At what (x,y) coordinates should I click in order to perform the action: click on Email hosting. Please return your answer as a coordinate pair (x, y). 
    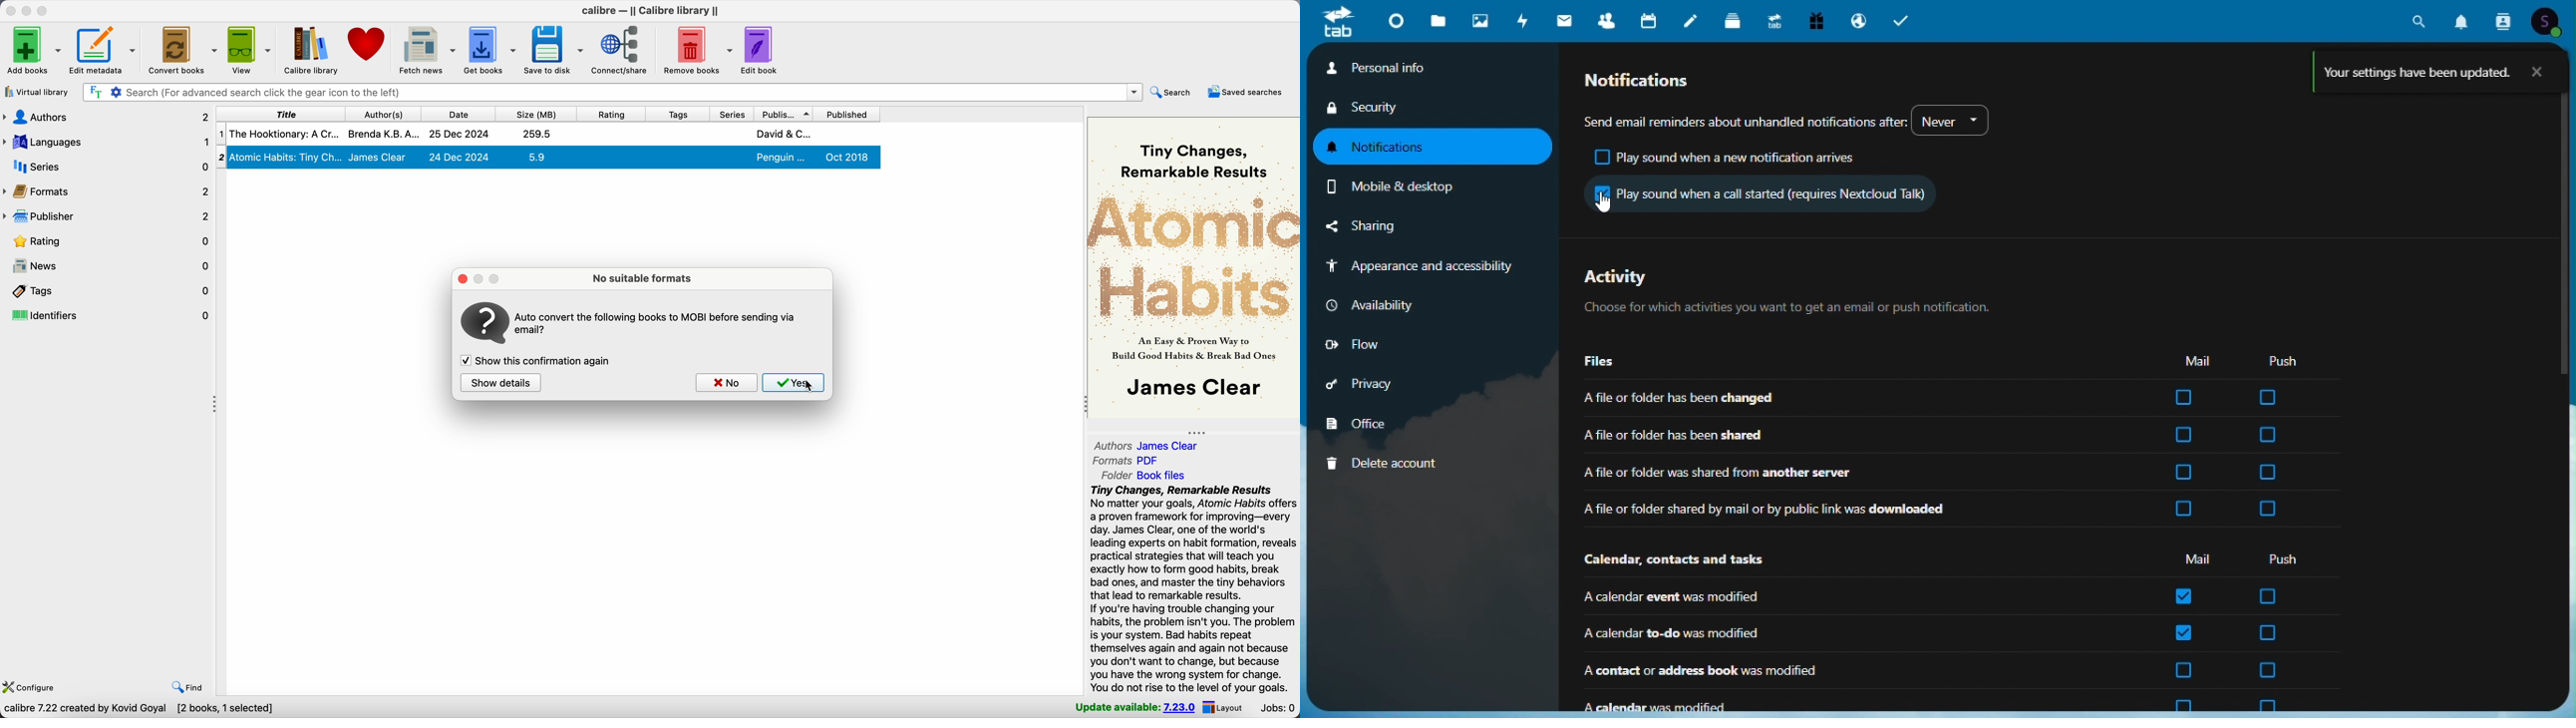
    Looking at the image, I should click on (1860, 19).